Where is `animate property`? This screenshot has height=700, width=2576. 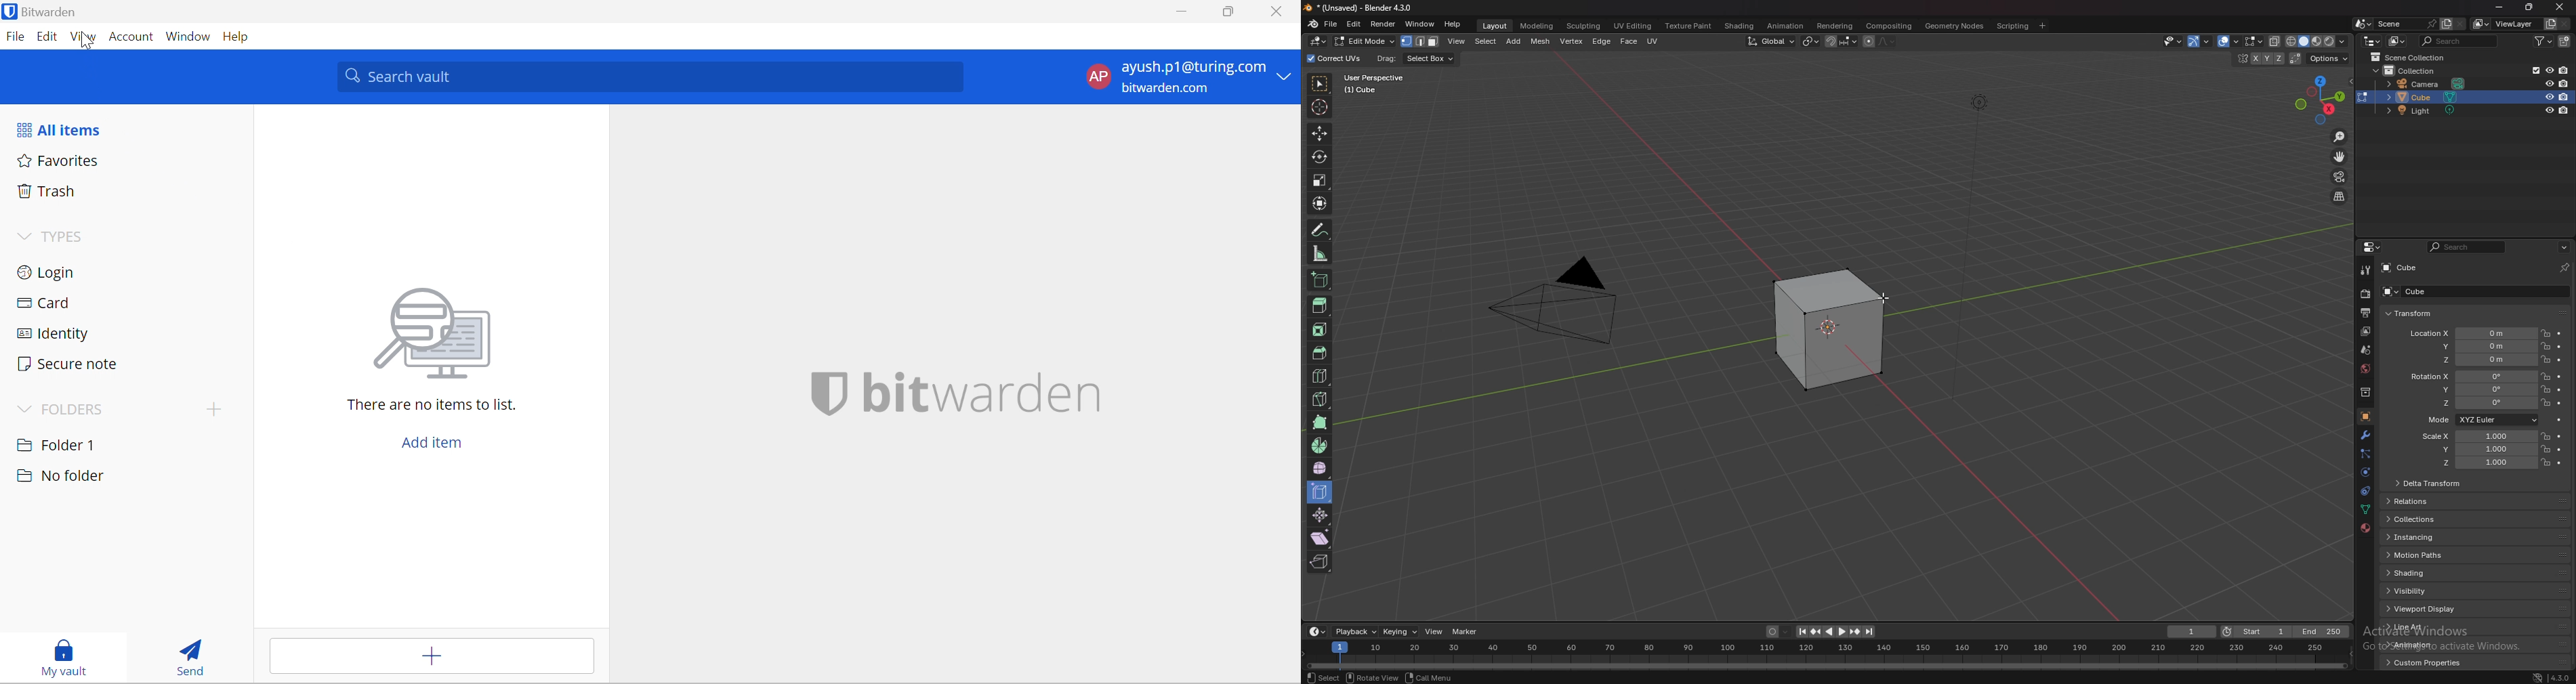
animate property is located at coordinates (2561, 402).